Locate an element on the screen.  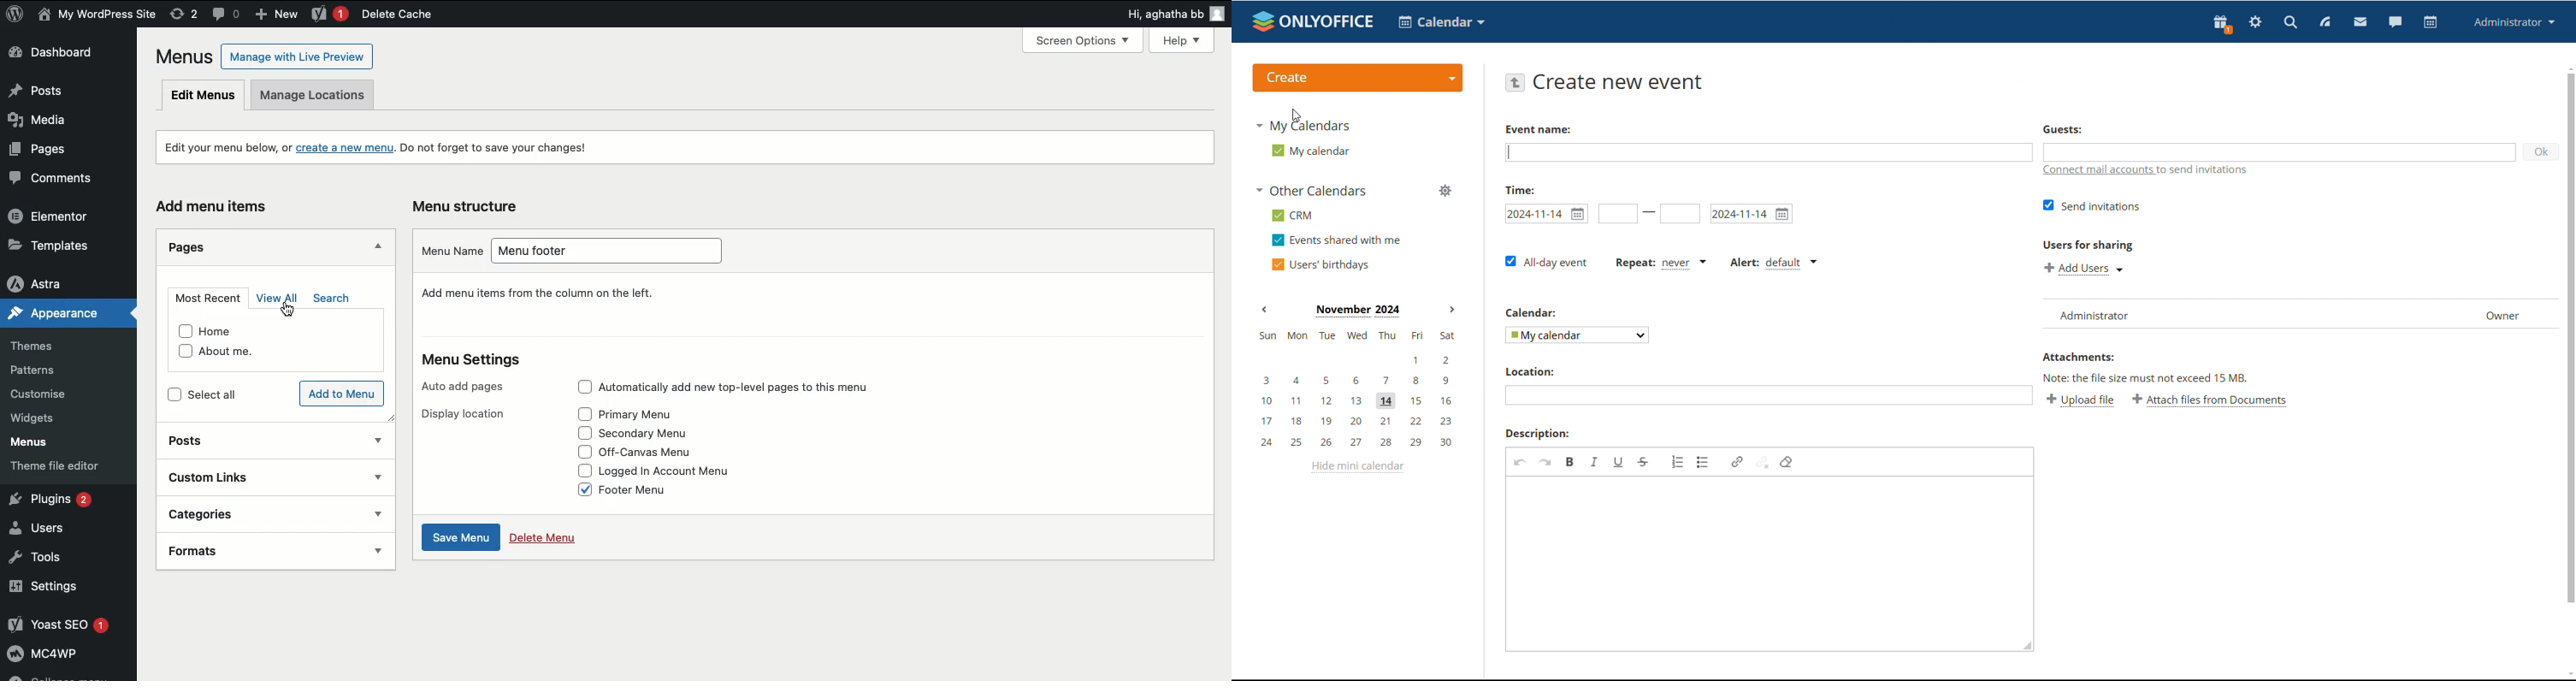
link is located at coordinates (1737, 462).